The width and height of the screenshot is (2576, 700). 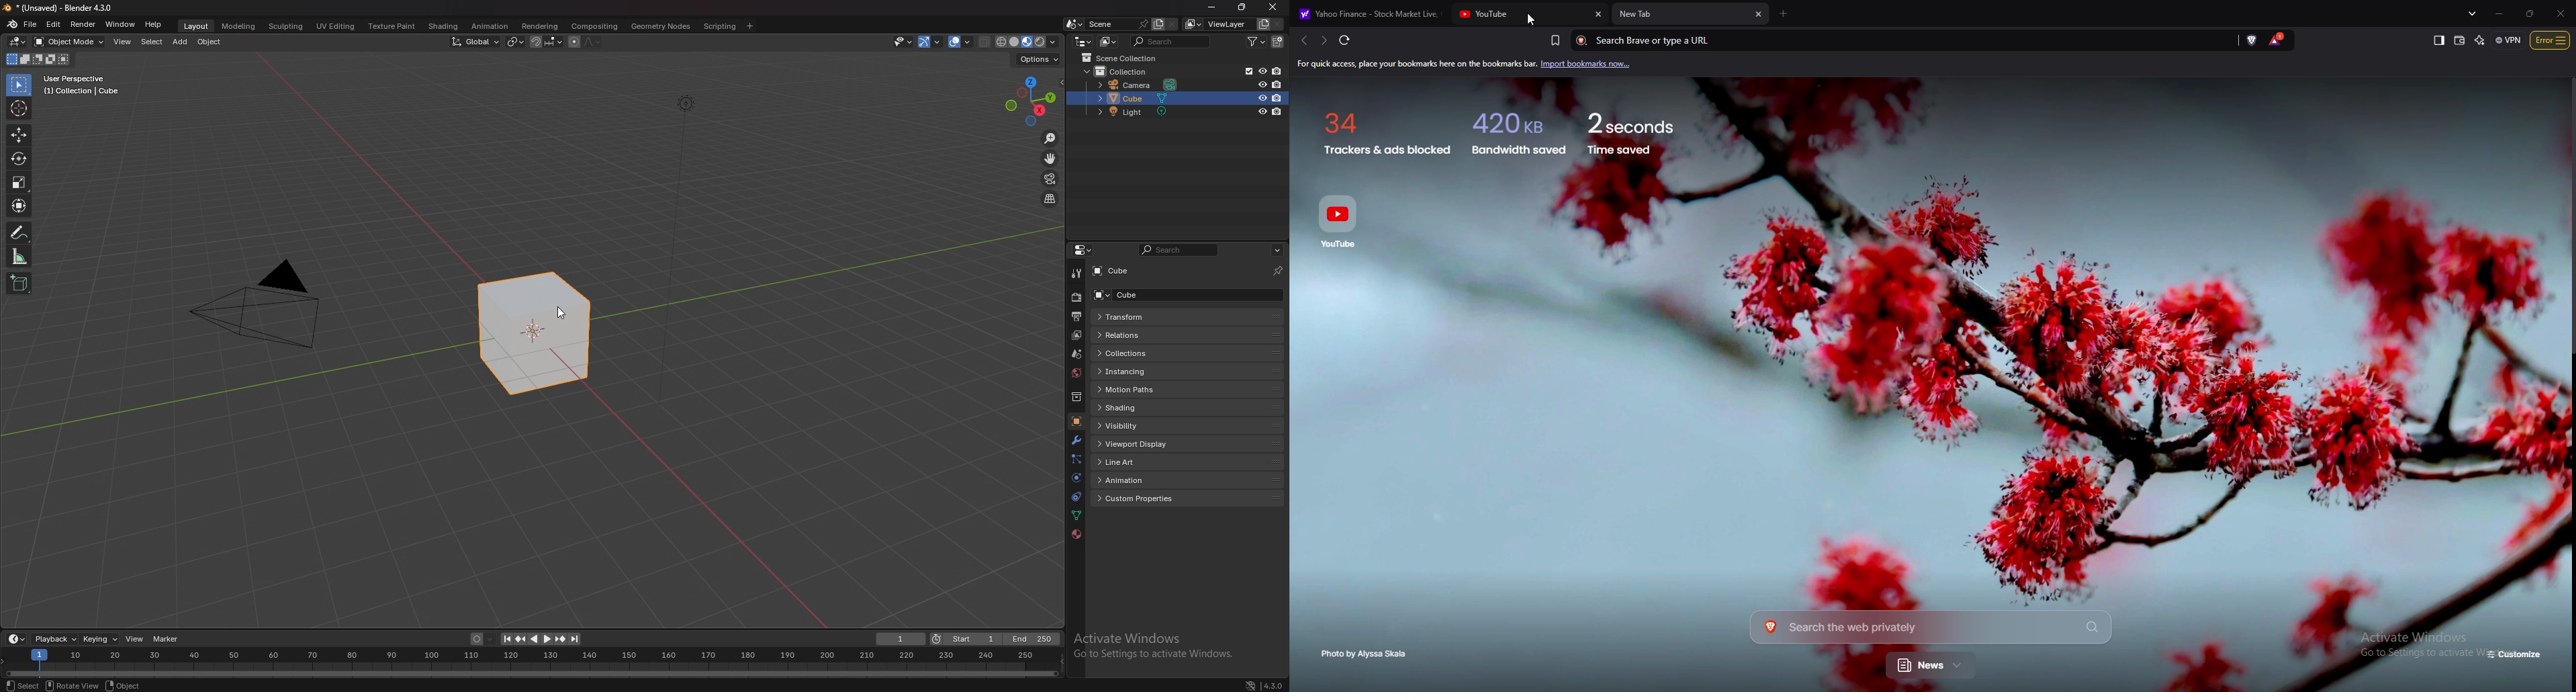 I want to click on median point, so click(x=516, y=41).